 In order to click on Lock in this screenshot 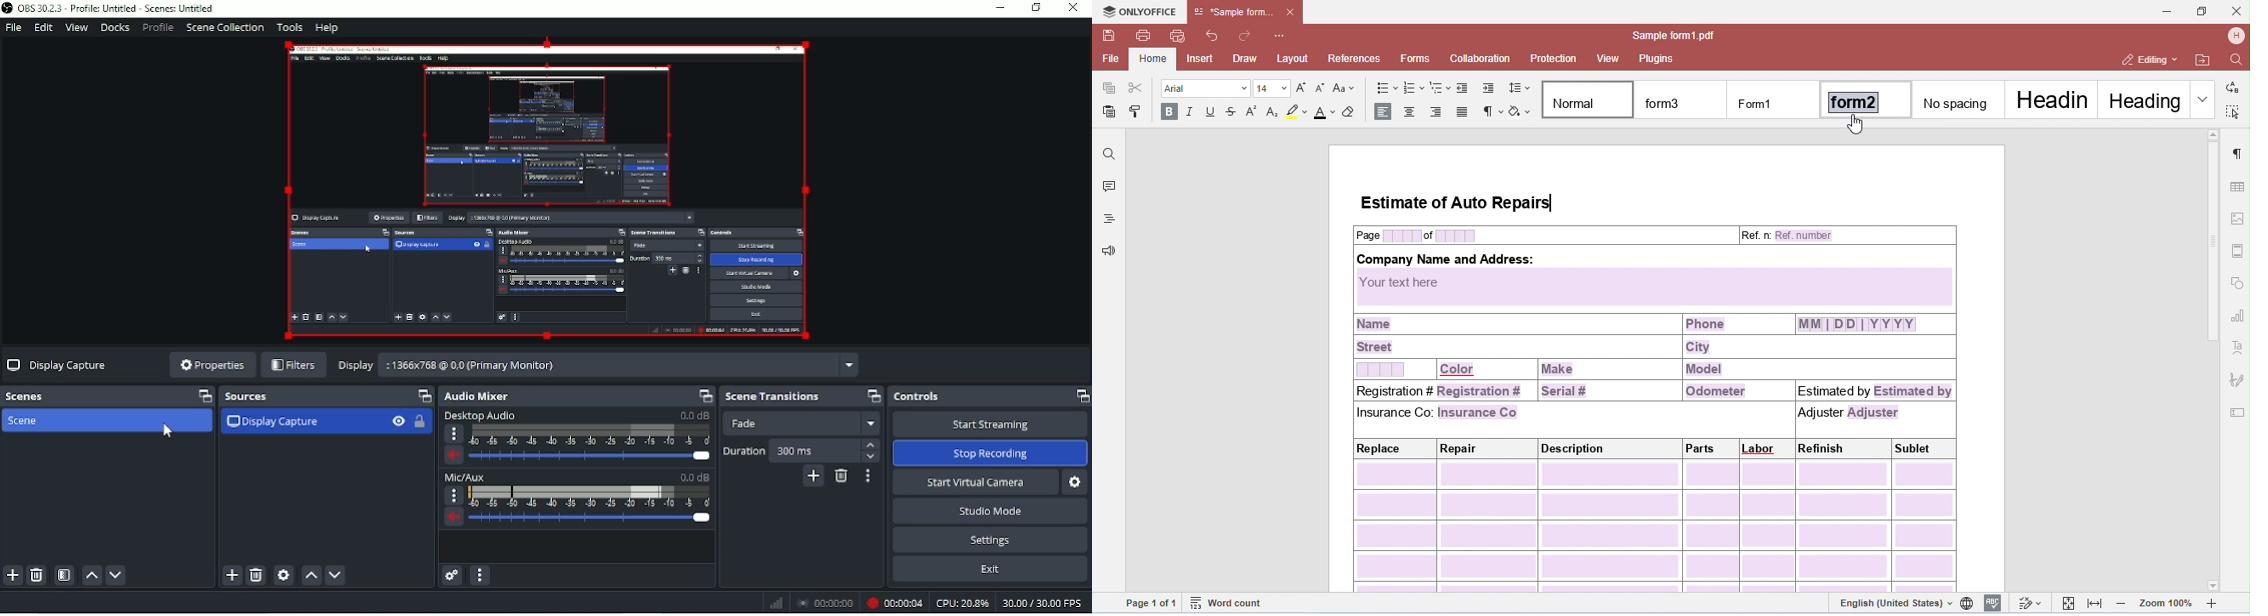, I will do `click(423, 423)`.